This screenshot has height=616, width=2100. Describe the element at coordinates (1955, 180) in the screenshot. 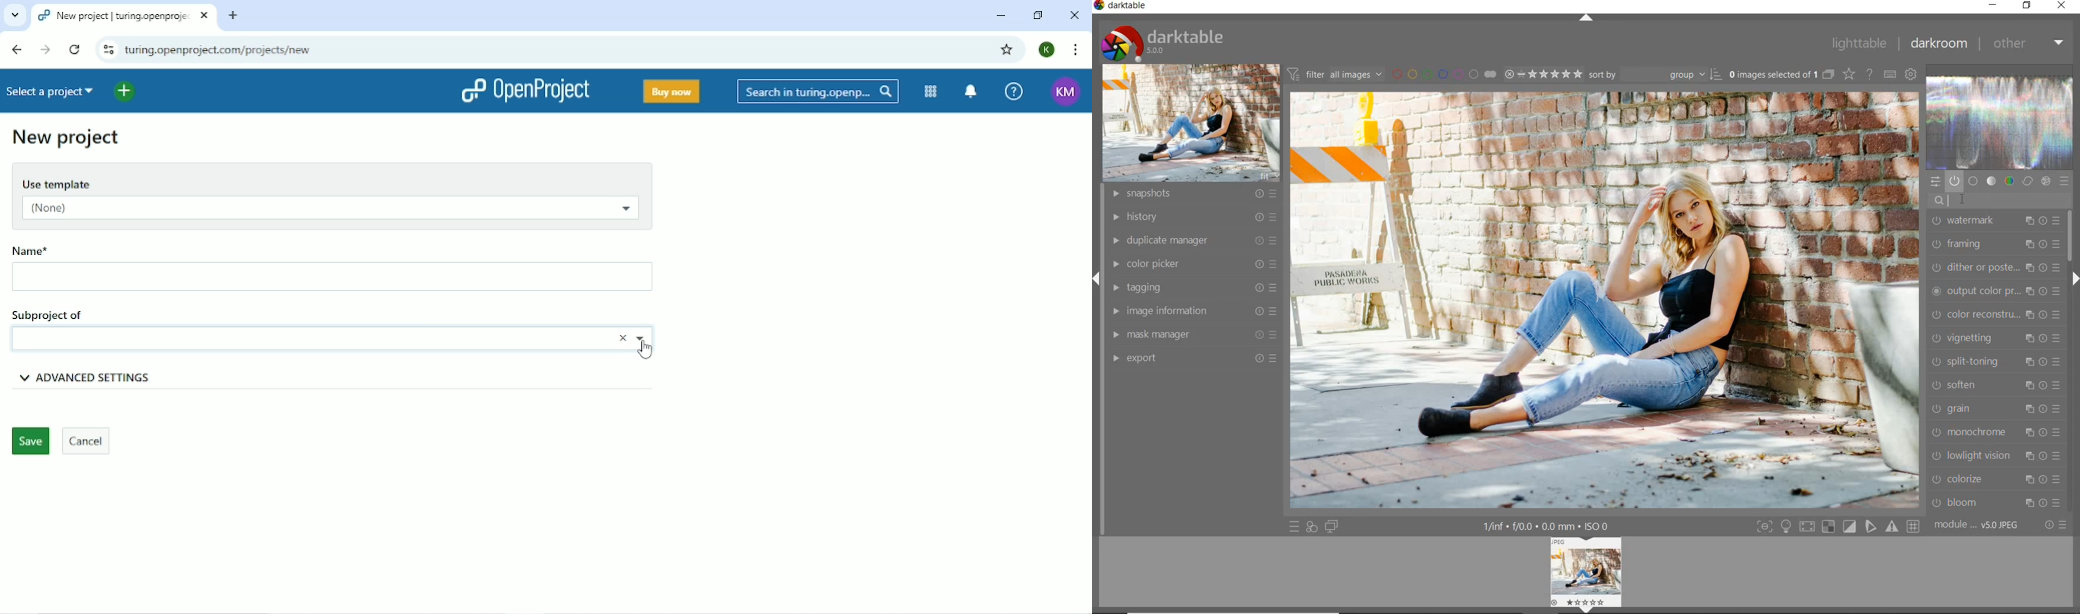

I see `show only active modules` at that location.